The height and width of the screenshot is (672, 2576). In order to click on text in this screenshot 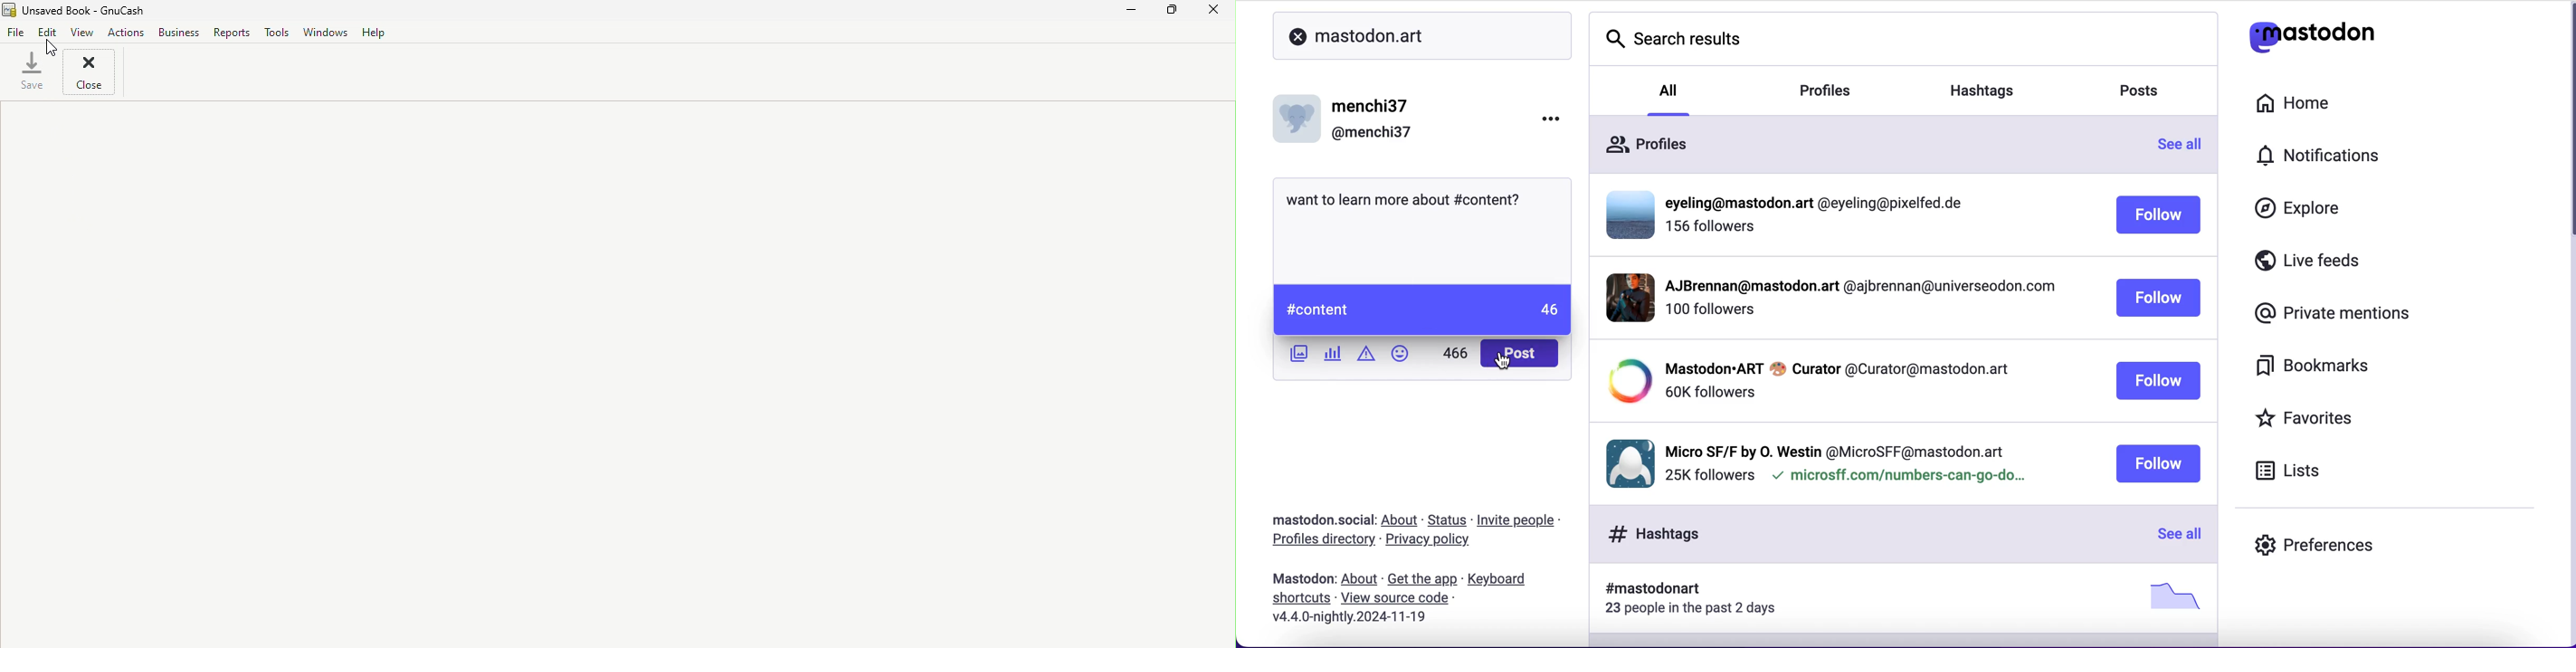, I will do `click(1366, 197)`.